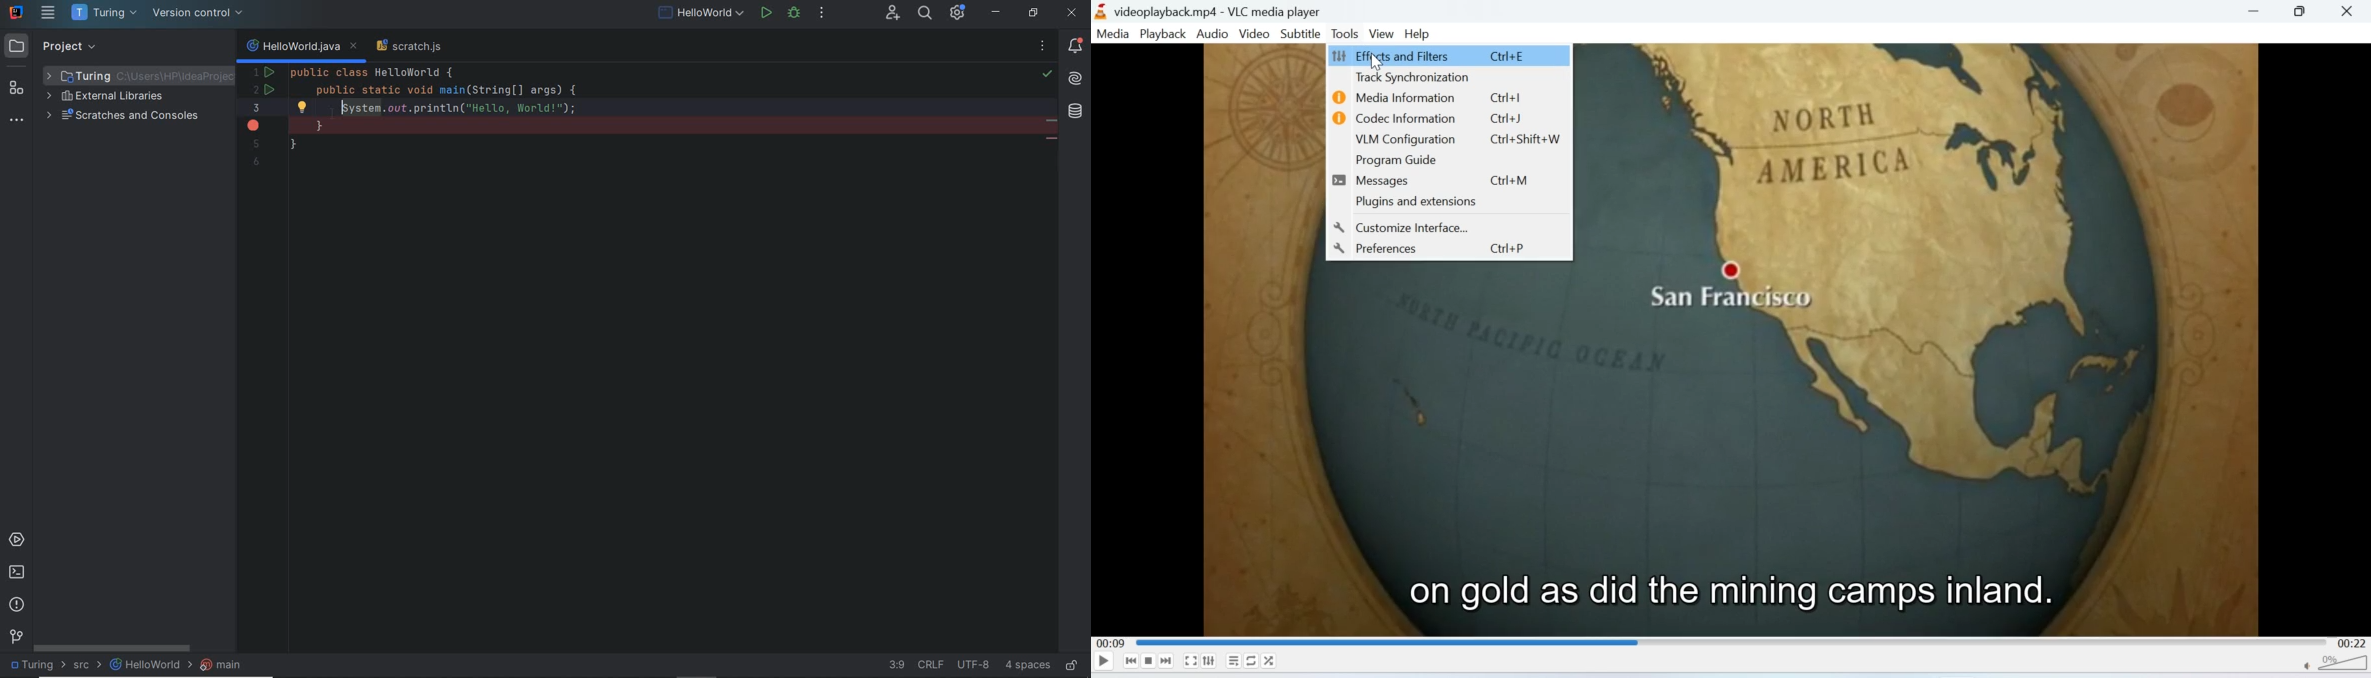 This screenshot has height=700, width=2380. Describe the element at coordinates (2299, 11) in the screenshot. I see `Minimise` at that location.